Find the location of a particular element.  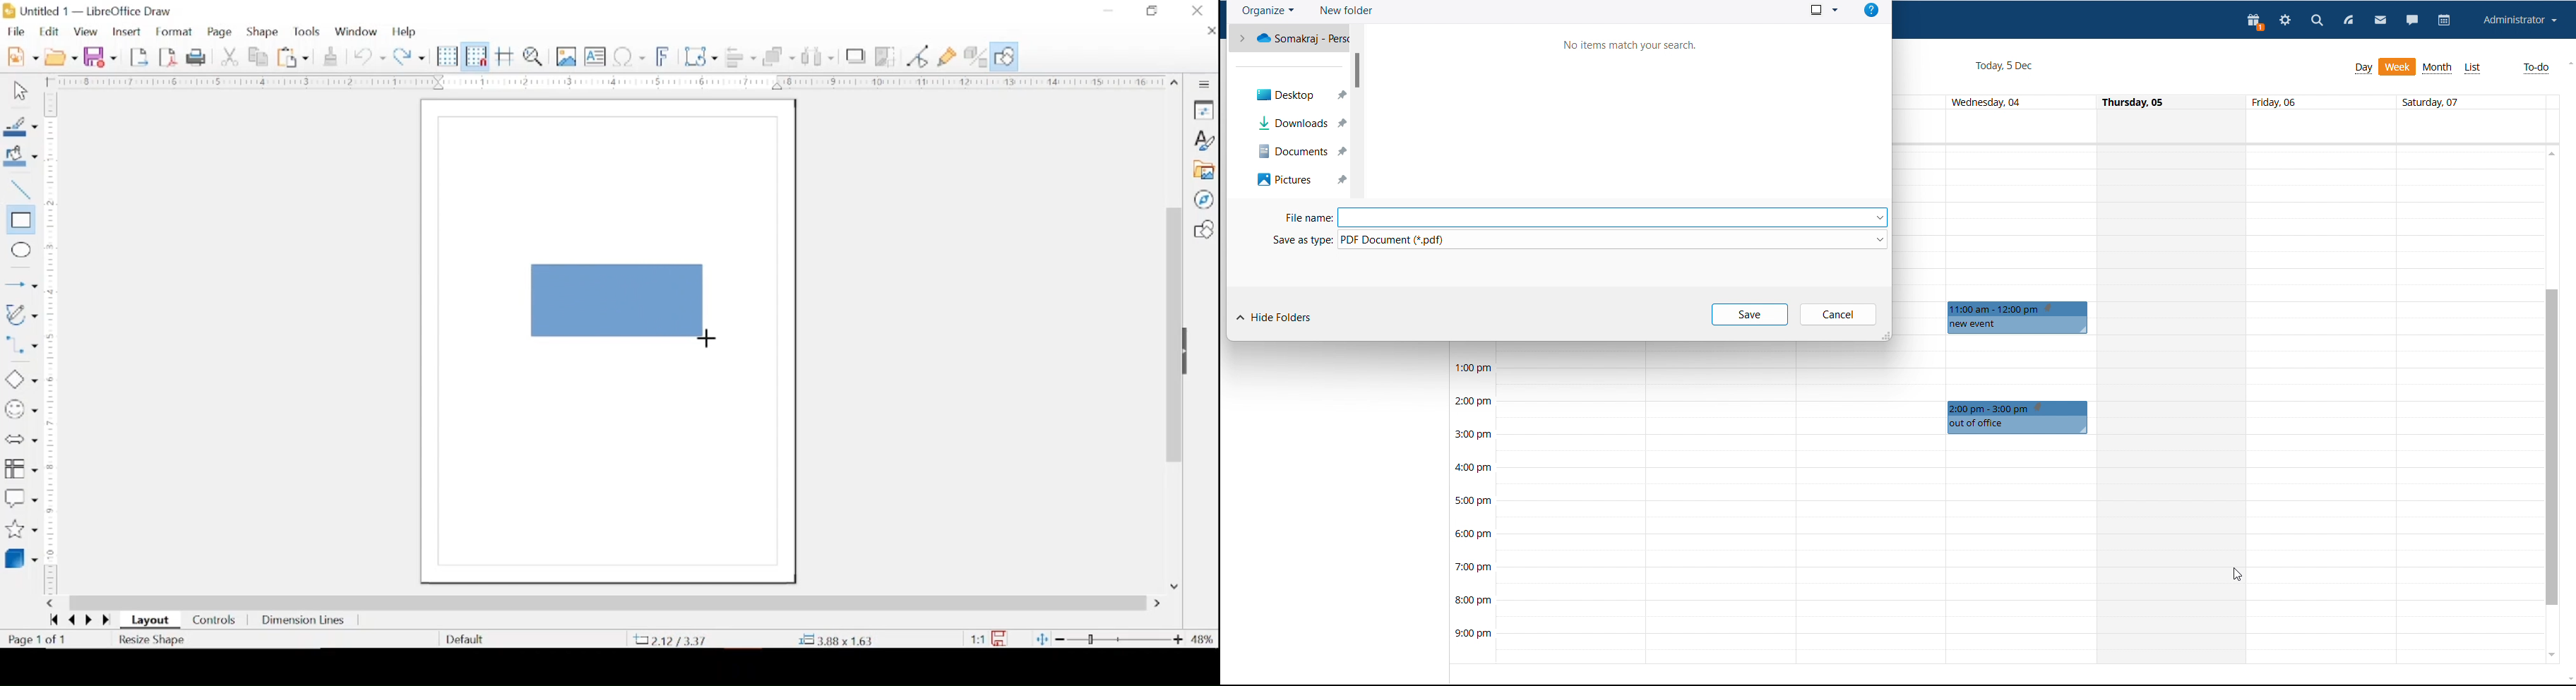

view is located at coordinates (87, 32).